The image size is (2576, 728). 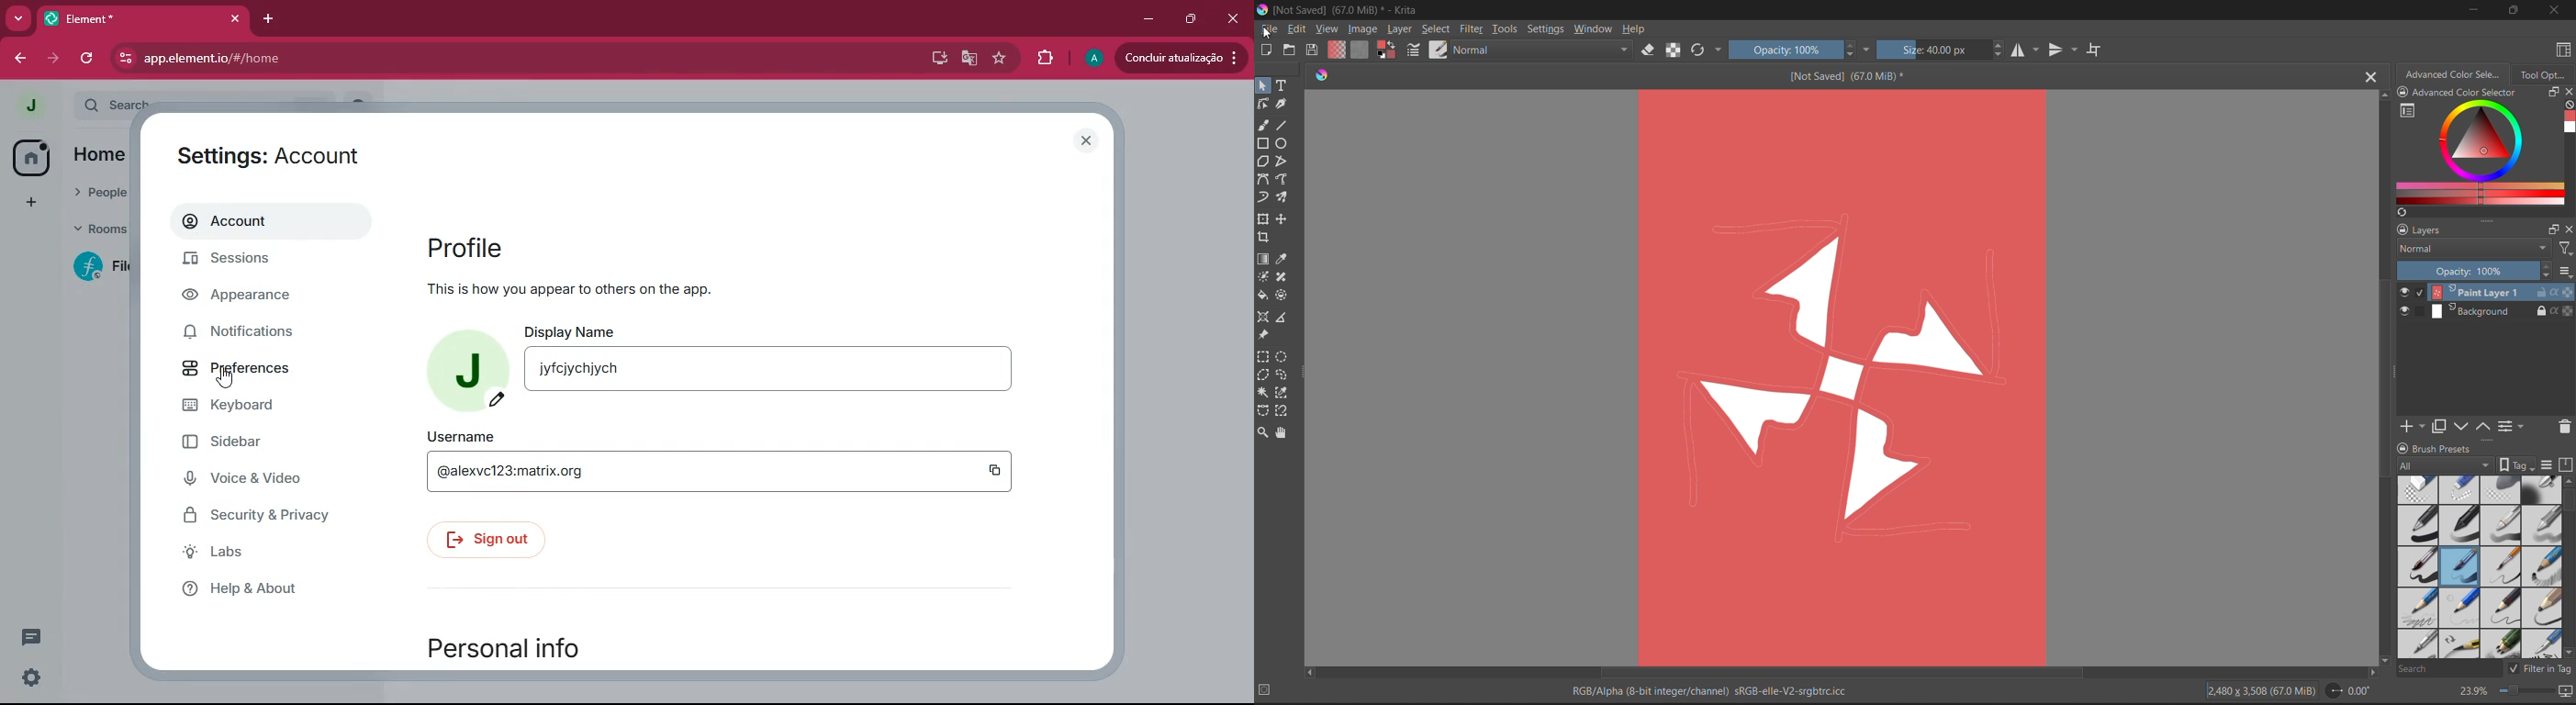 What do you see at coordinates (587, 374) in the screenshot?
I see `jyfcjychjych` at bounding box center [587, 374].